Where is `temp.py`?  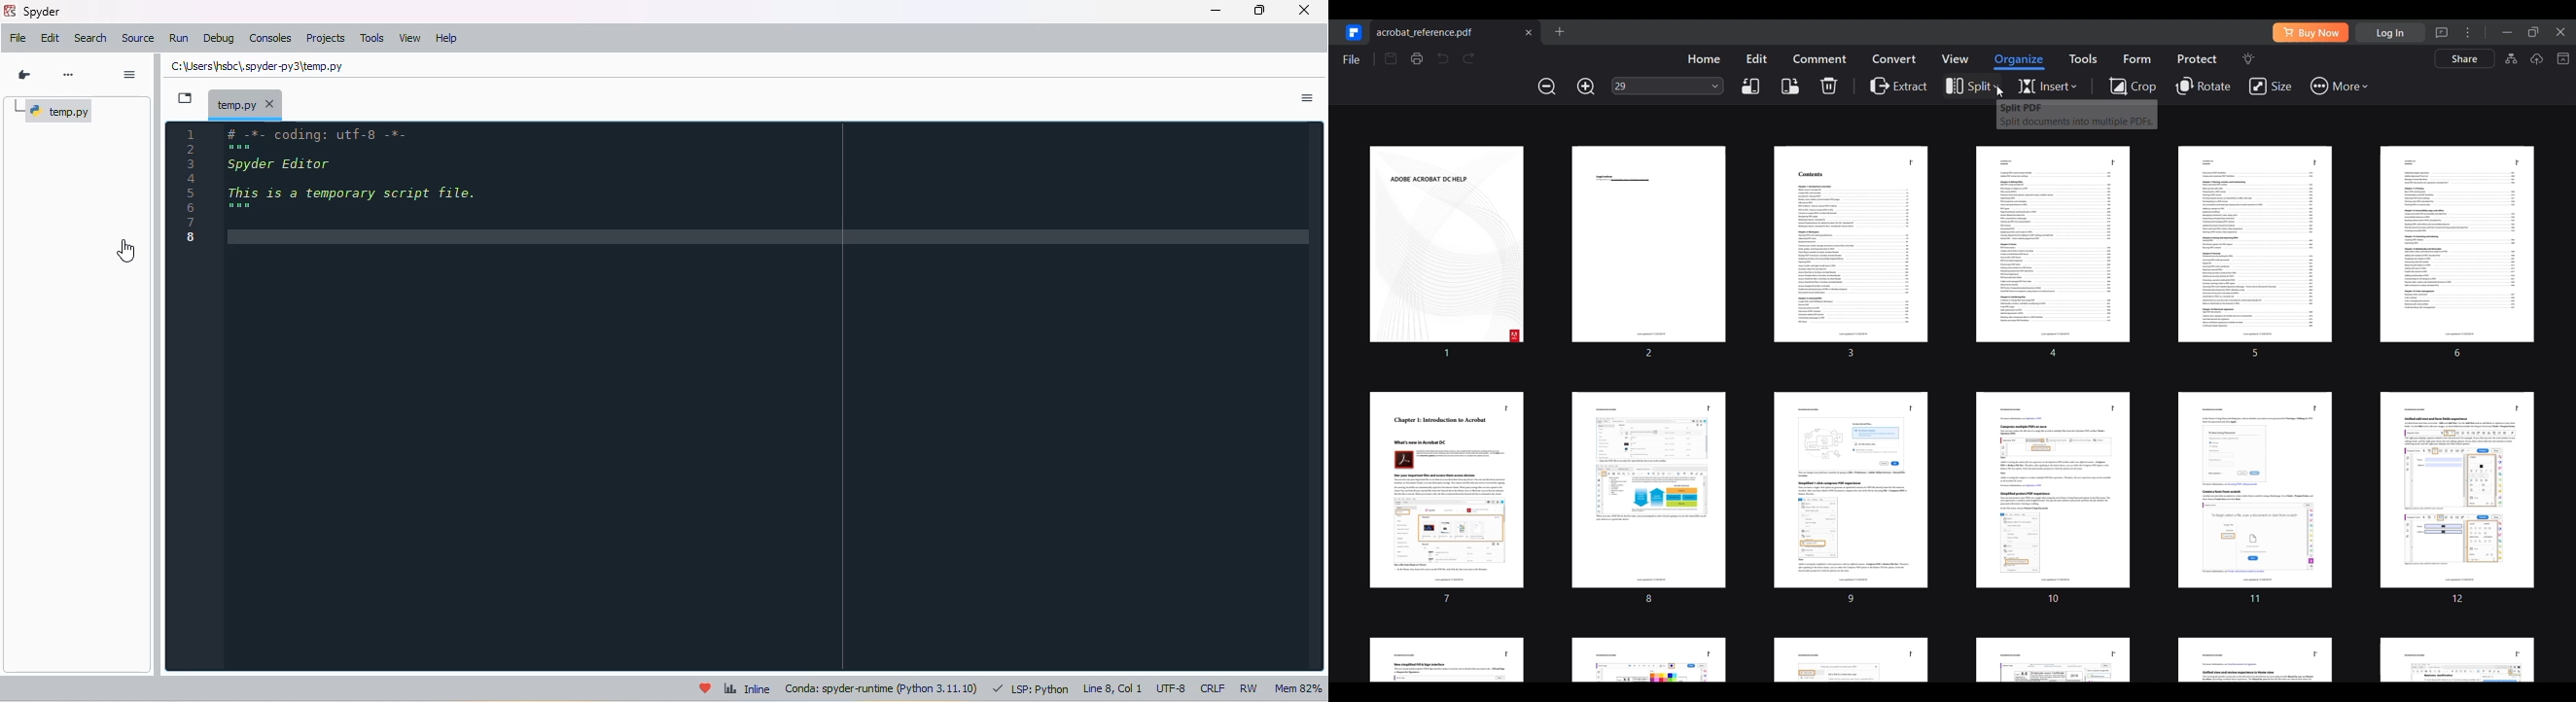 temp.py is located at coordinates (58, 111).